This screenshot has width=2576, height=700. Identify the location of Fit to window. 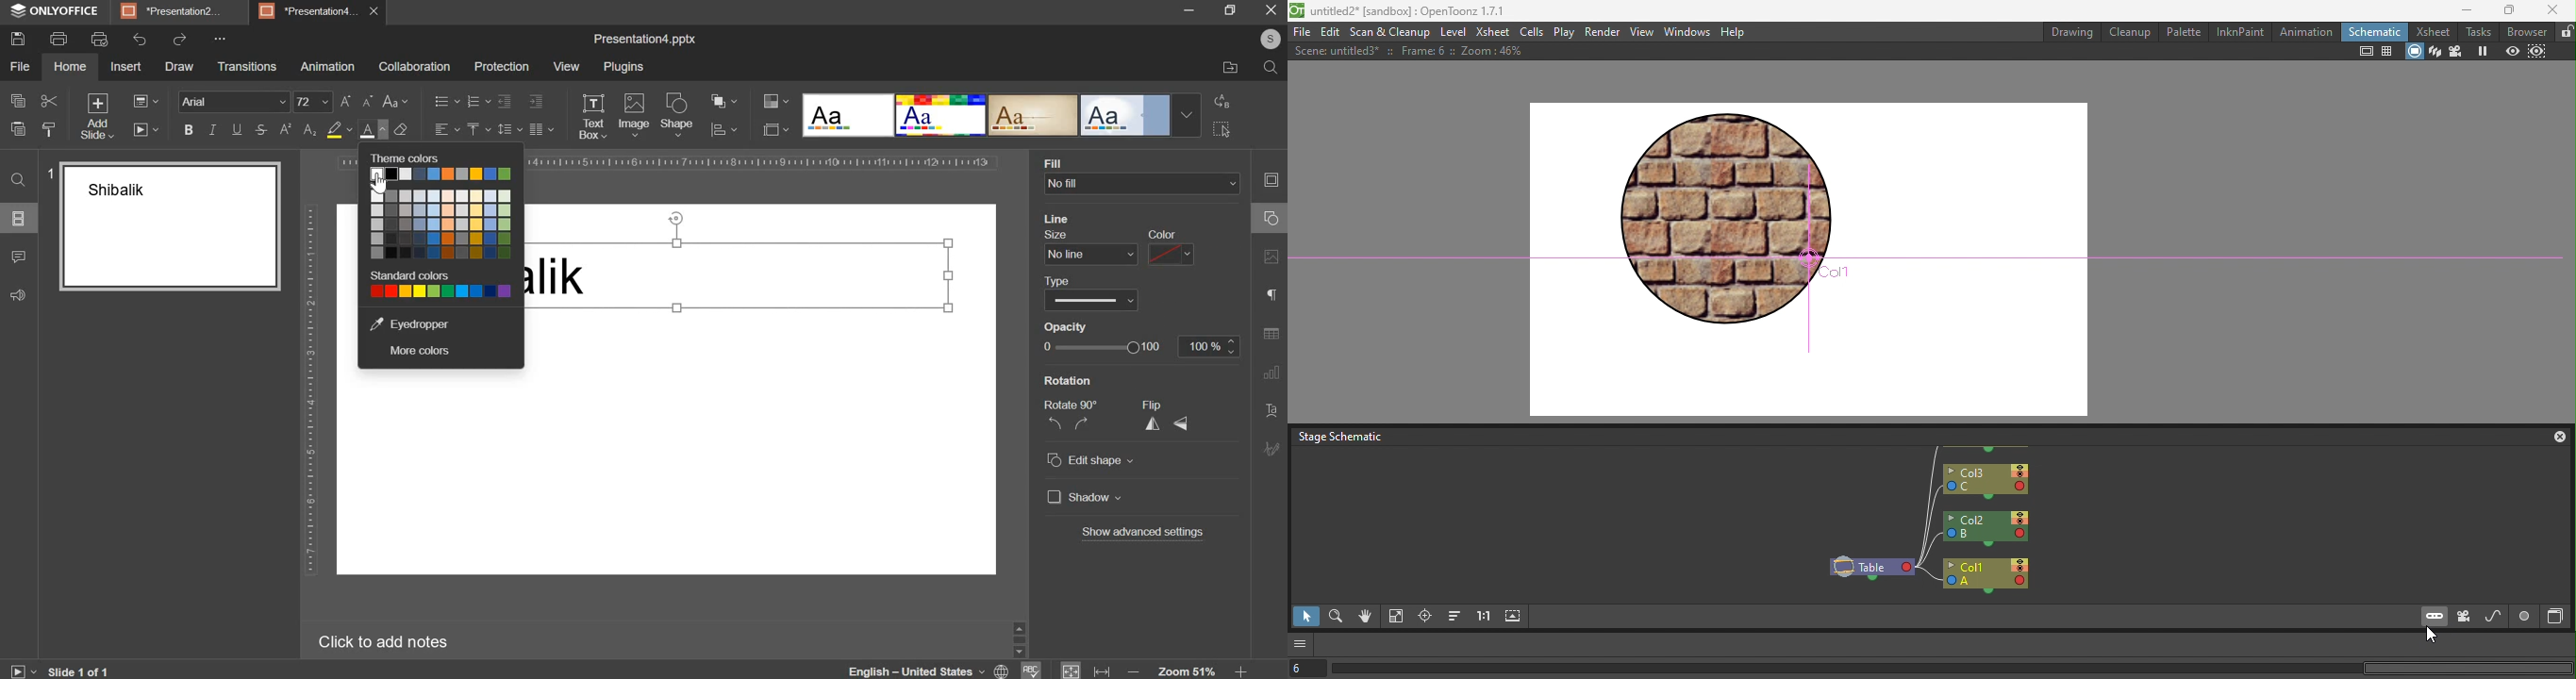
(1396, 618).